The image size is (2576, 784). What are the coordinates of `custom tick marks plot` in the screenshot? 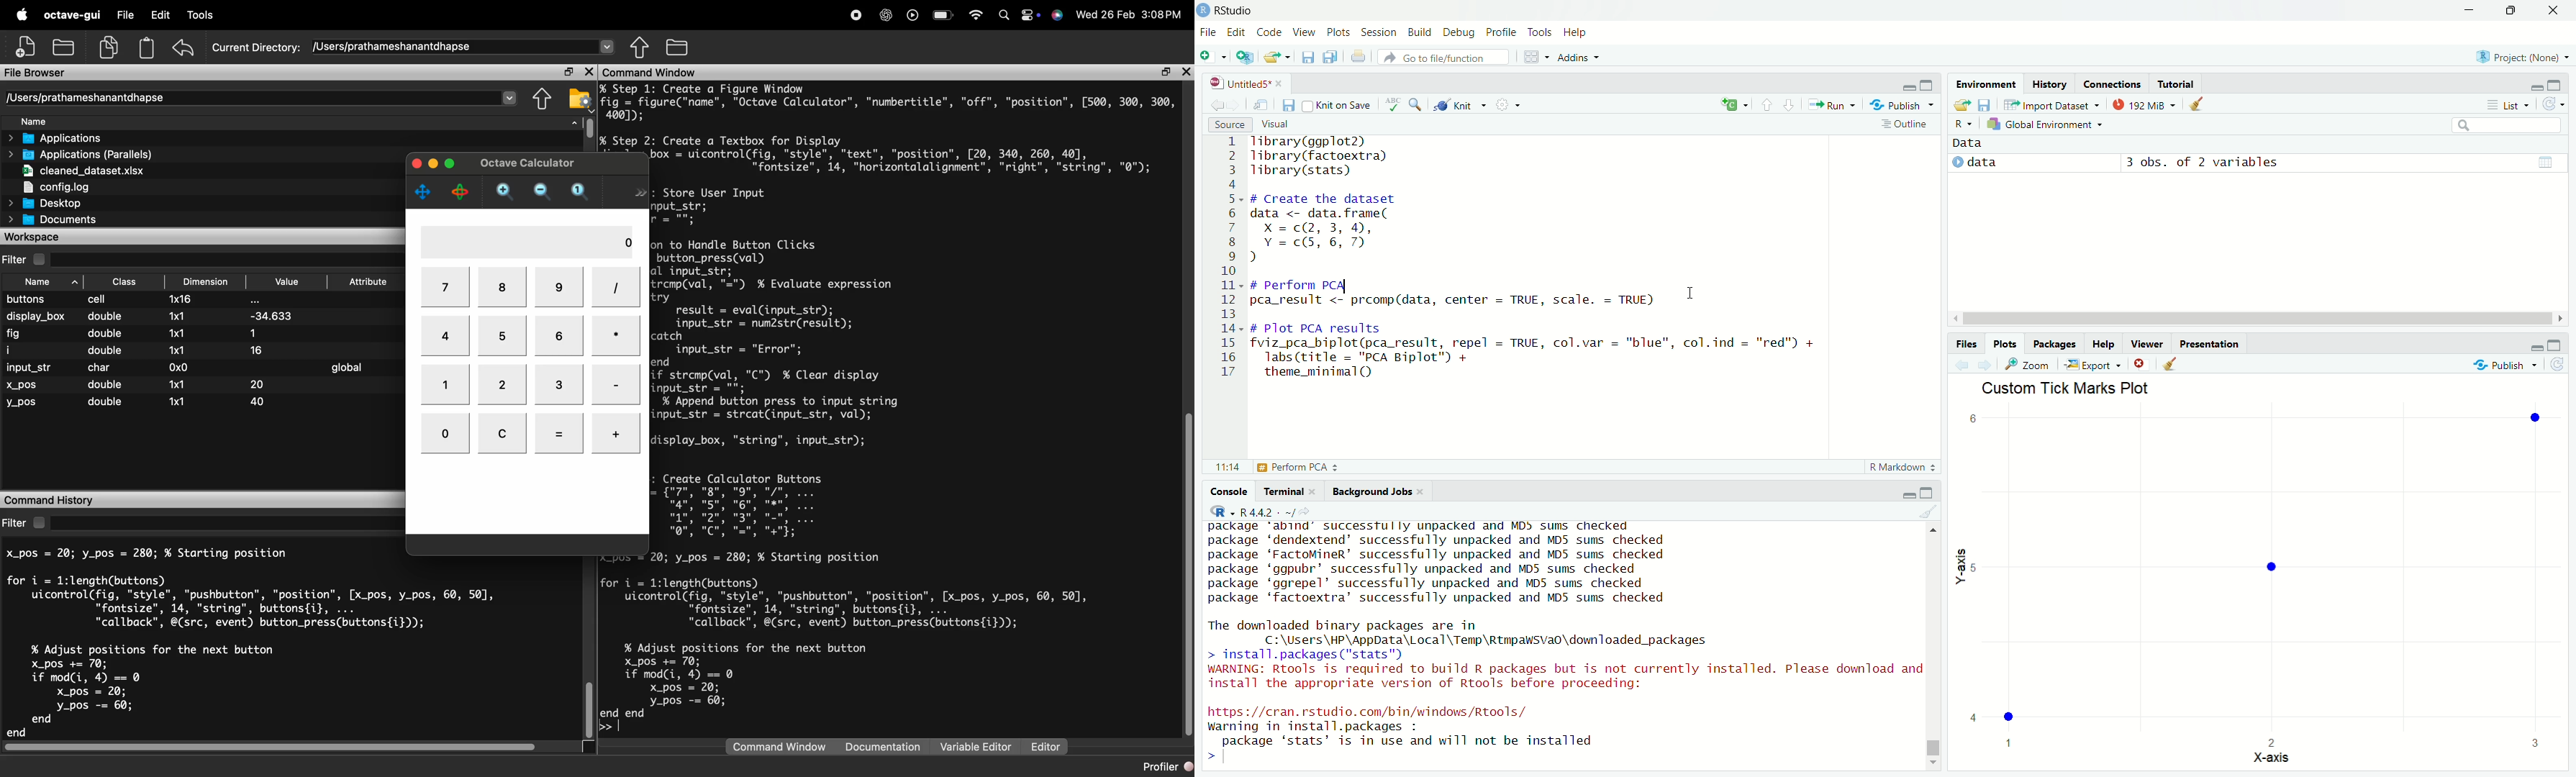 It's located at (2262, 576).